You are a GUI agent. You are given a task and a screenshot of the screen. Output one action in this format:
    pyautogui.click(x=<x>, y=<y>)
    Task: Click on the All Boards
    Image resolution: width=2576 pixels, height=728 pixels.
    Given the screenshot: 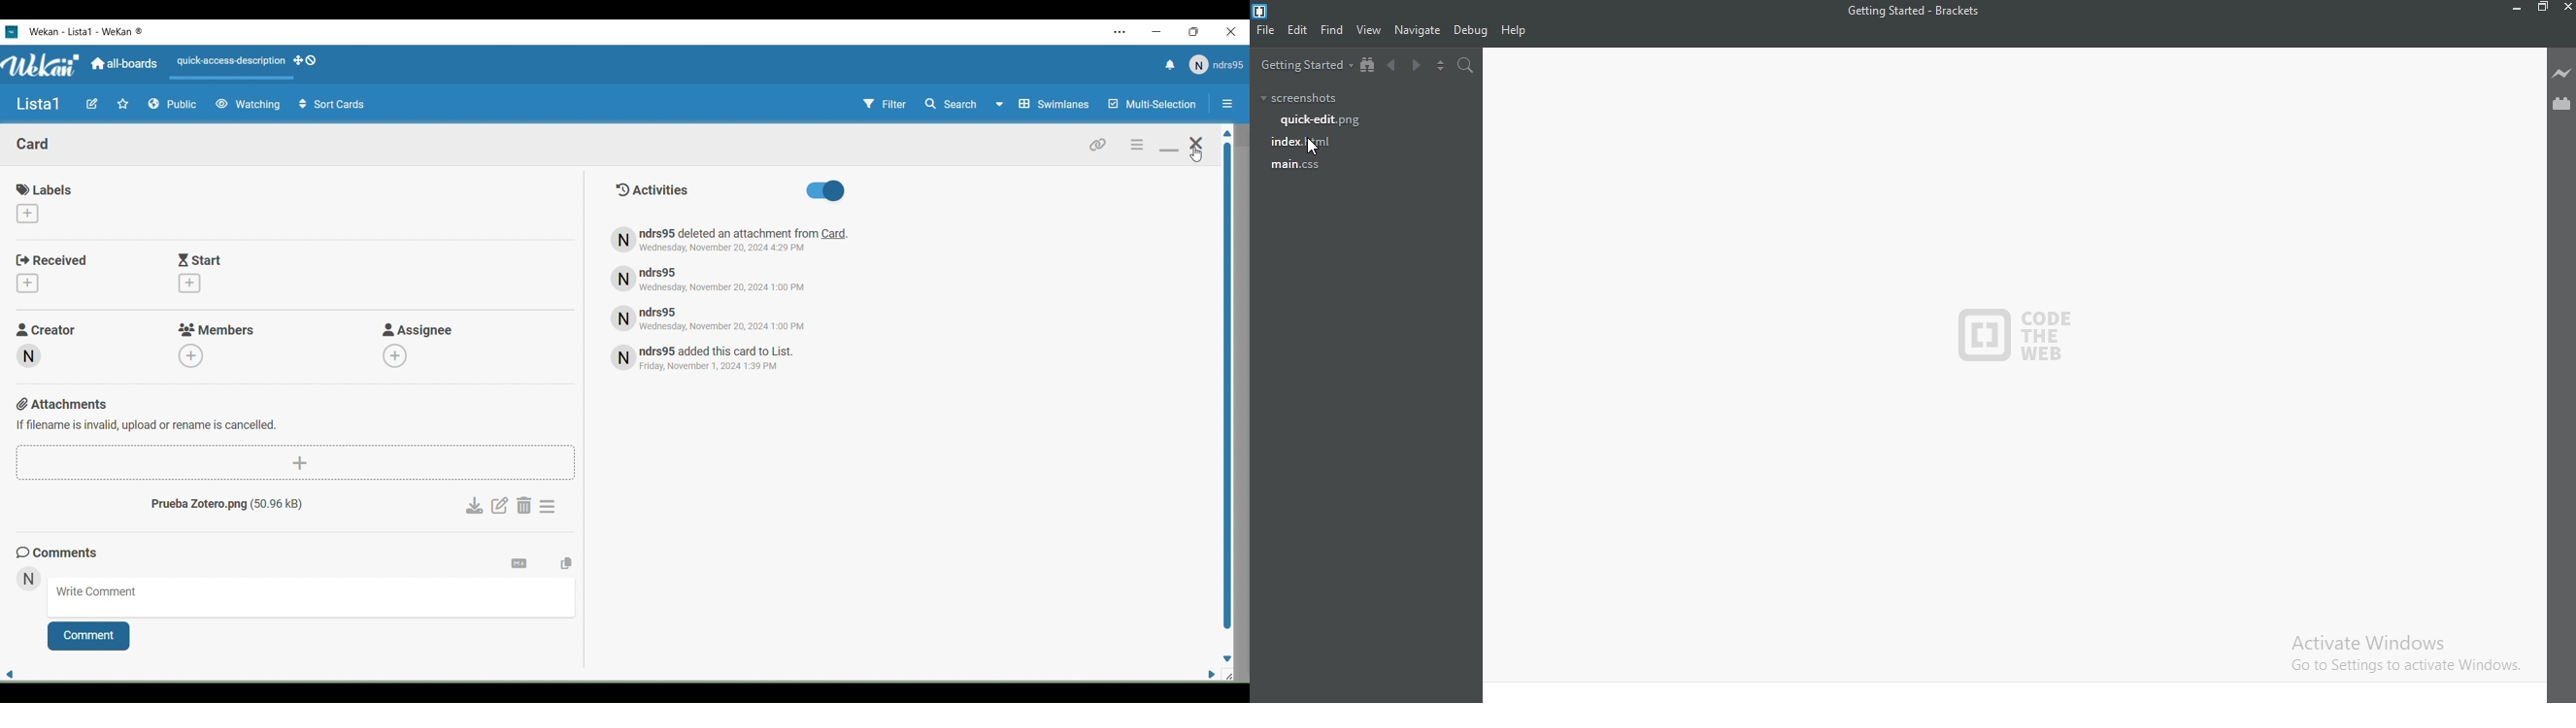 What is the action you would take?
    pyautogui.click(x=125, y=64)
    